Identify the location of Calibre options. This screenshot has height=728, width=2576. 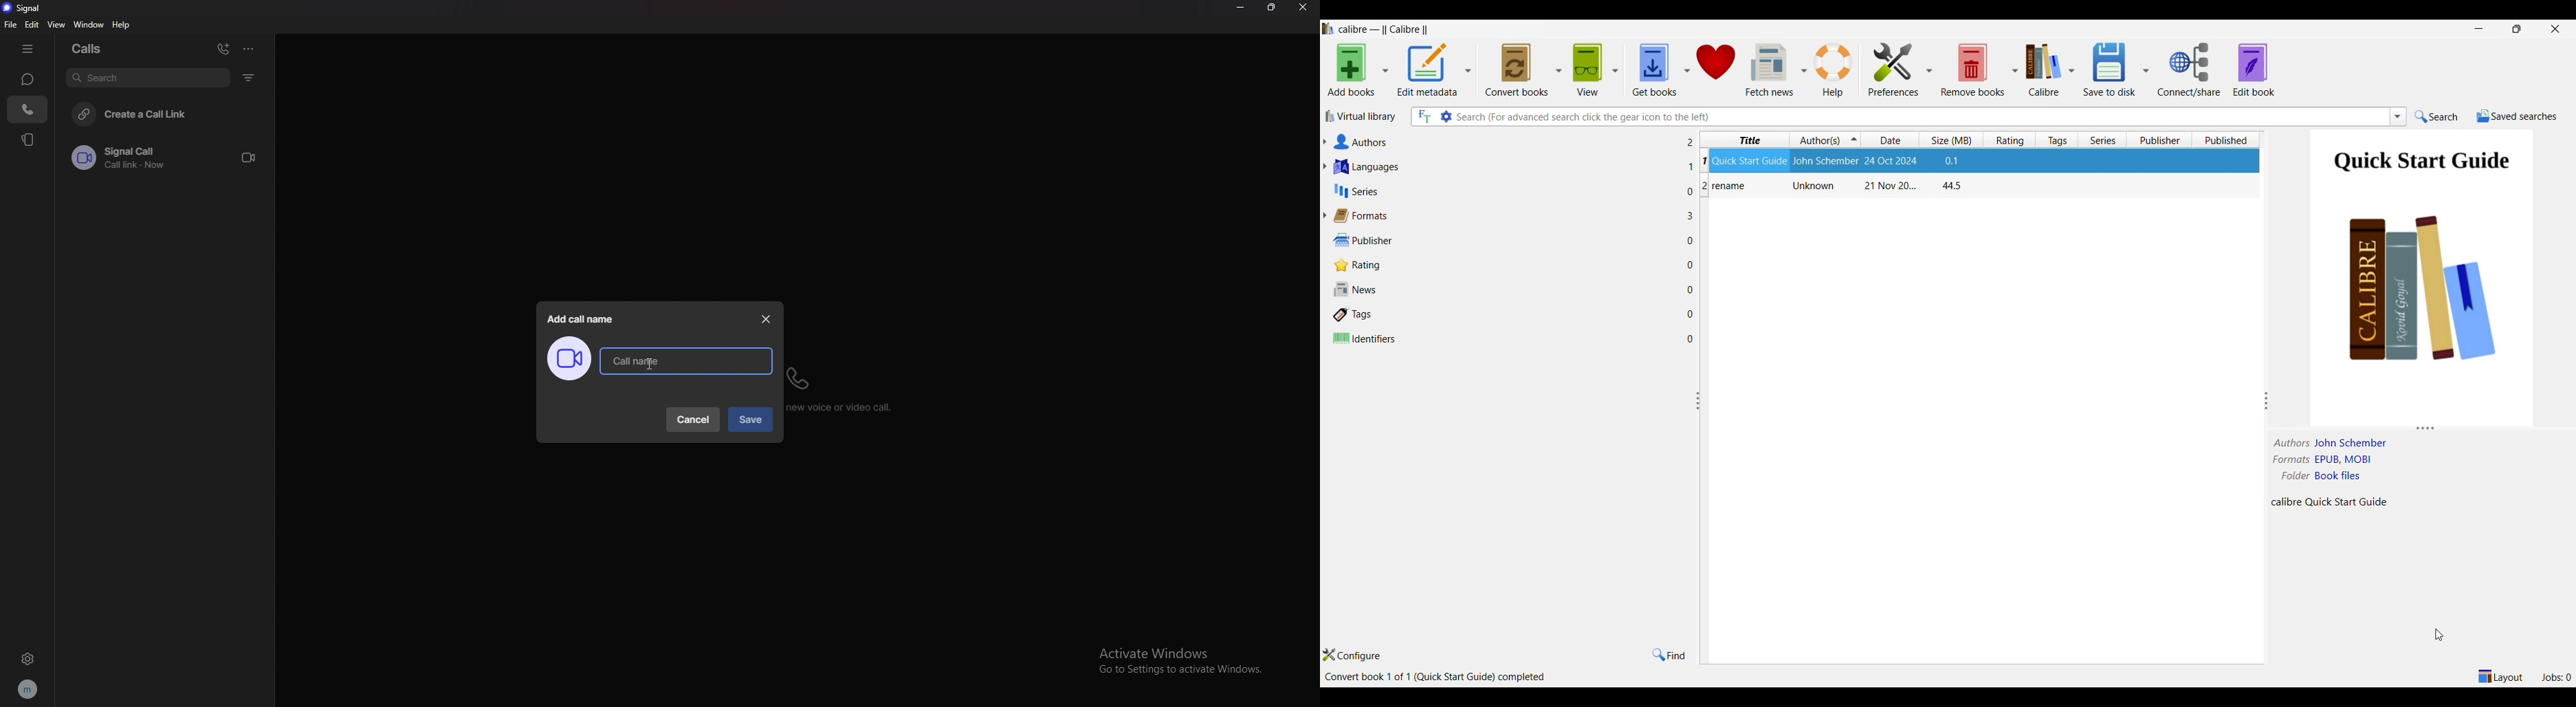
(2072, 70).